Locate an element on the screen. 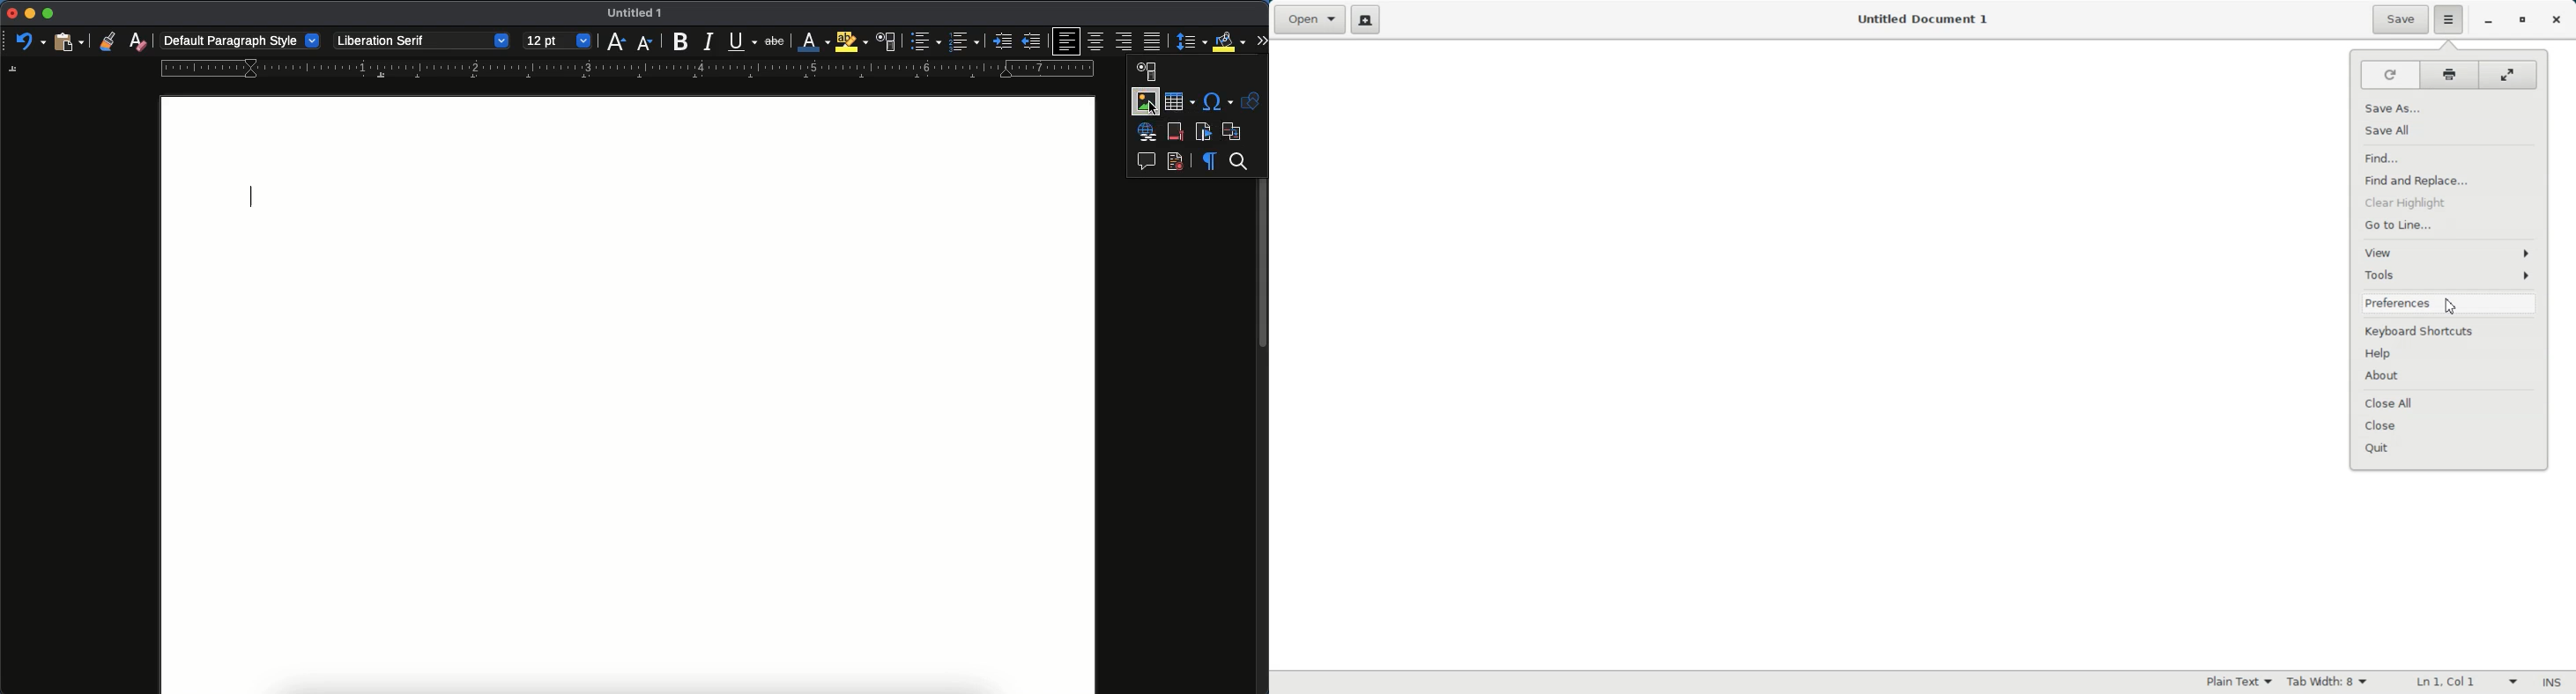 Image resolution: width=2576 pixels, height=700 pixels. increase size is located at coordinates (614, 42).